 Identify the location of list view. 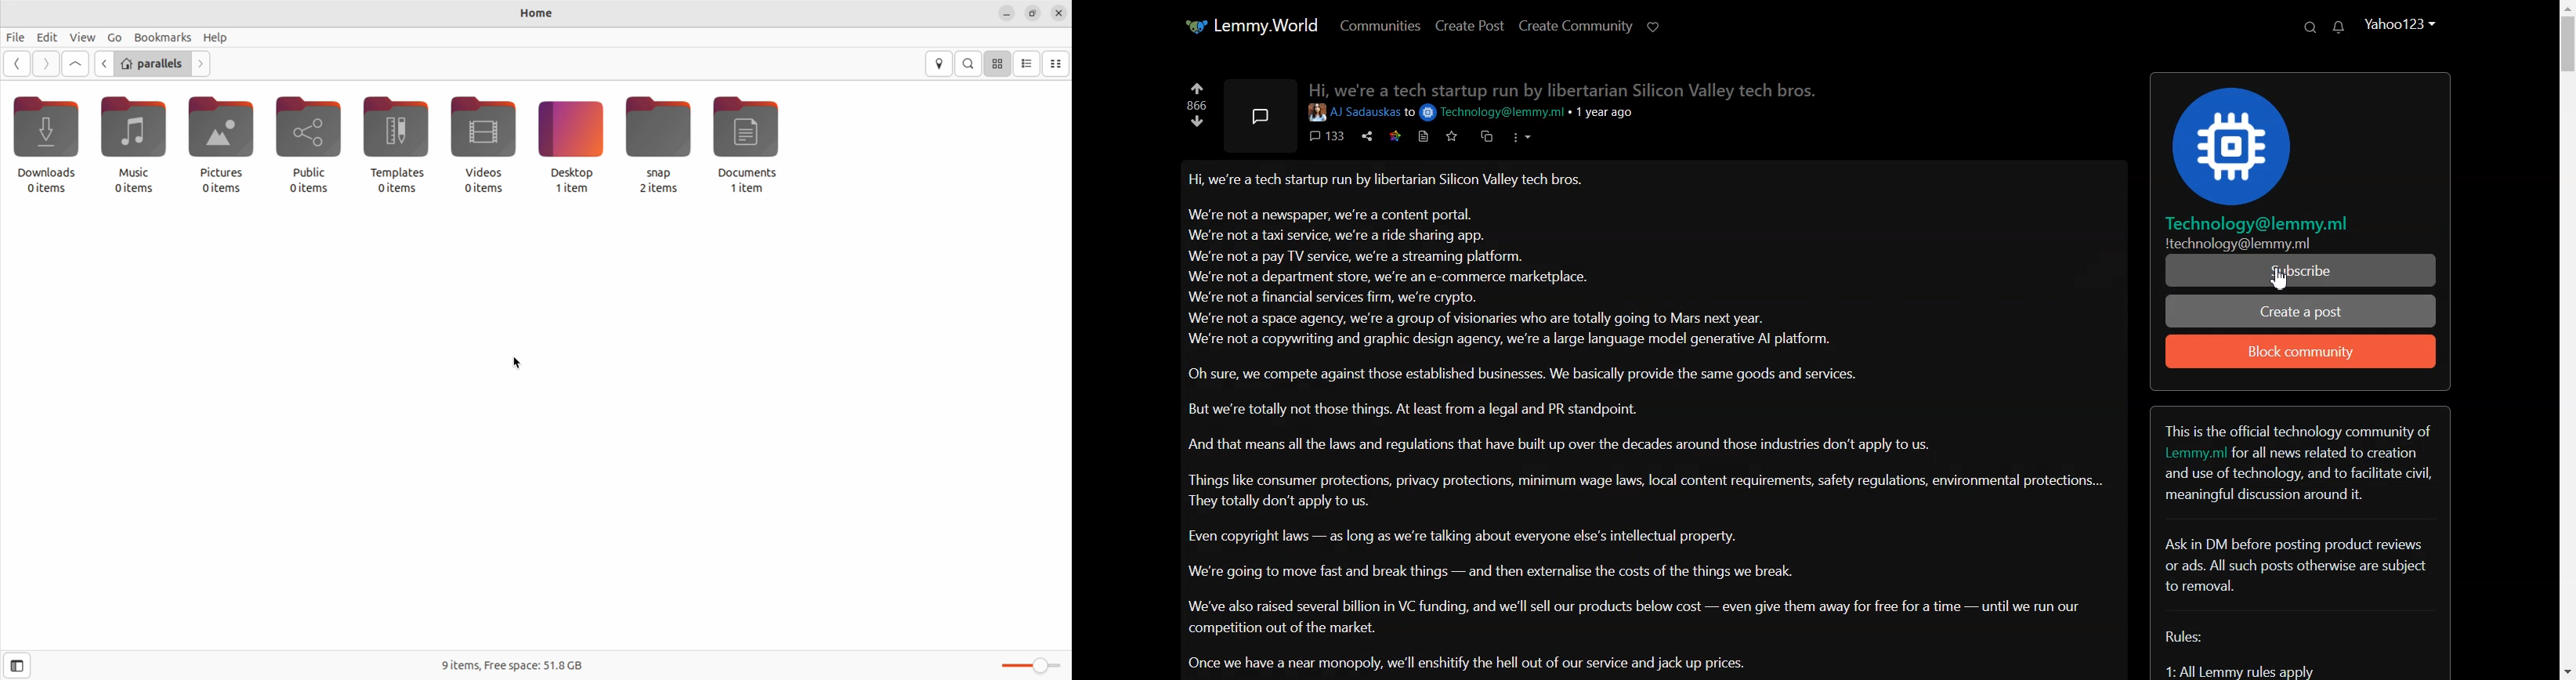
(1028, 64).